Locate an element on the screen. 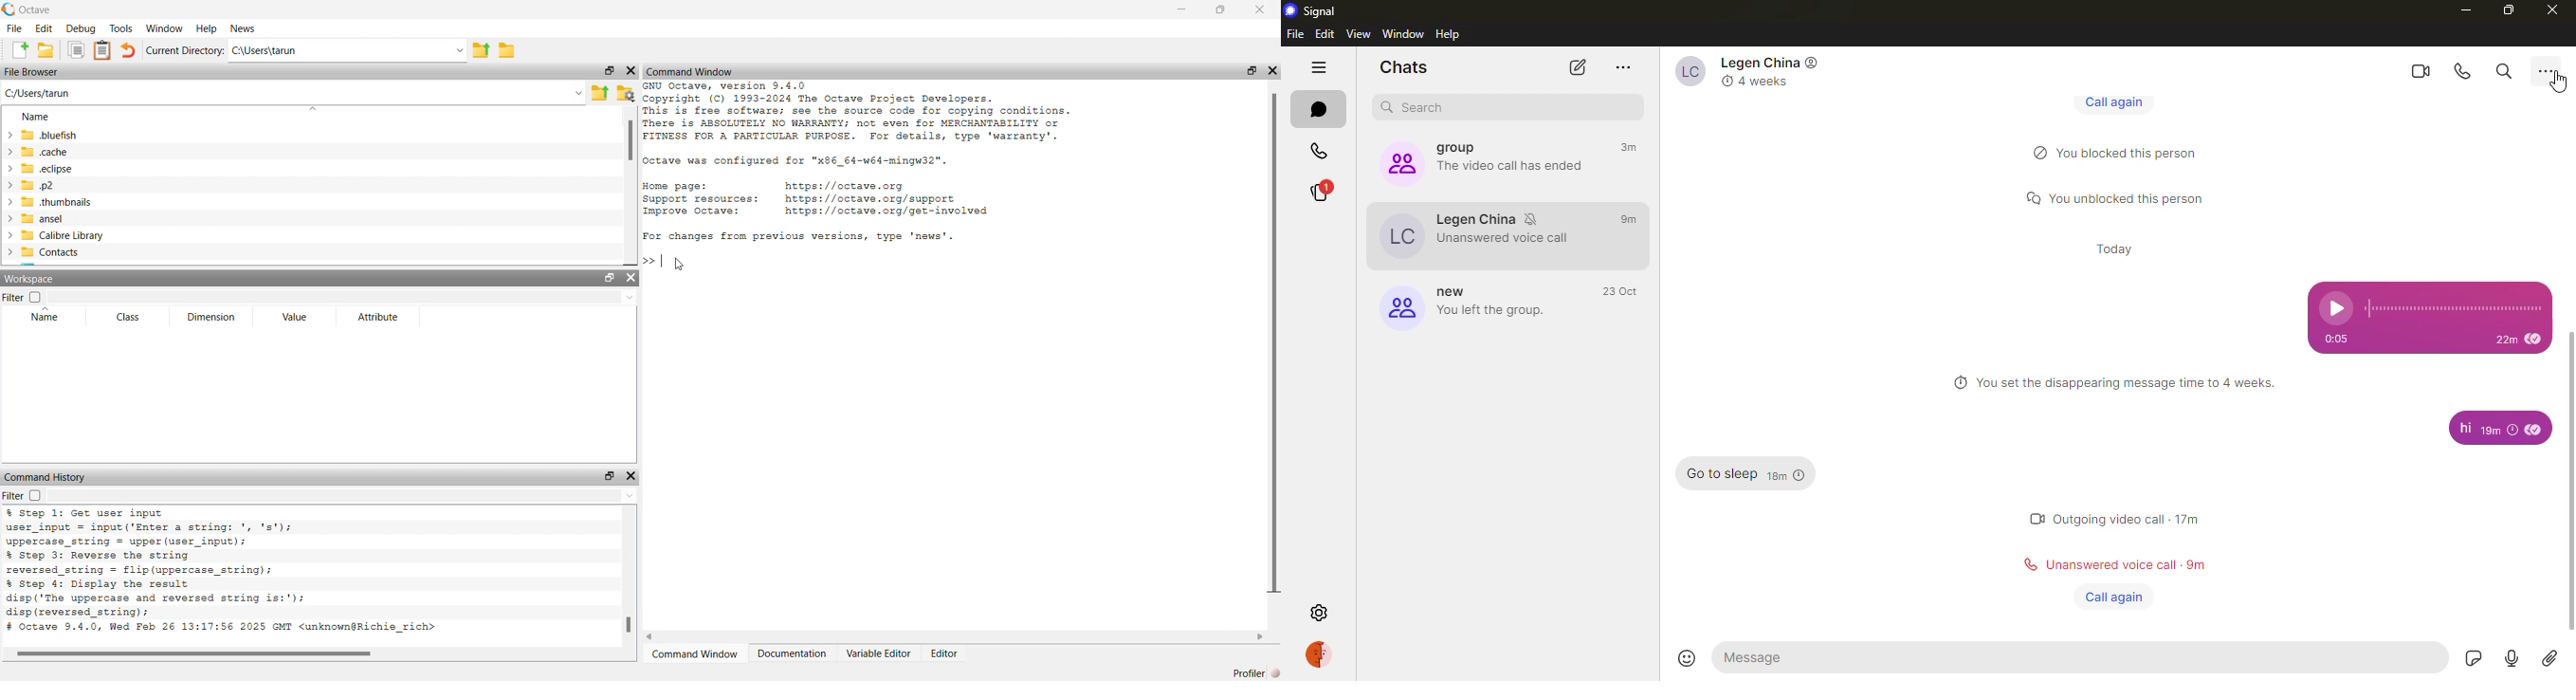  details of octave version and copyright is located at coordinates (854, 111).